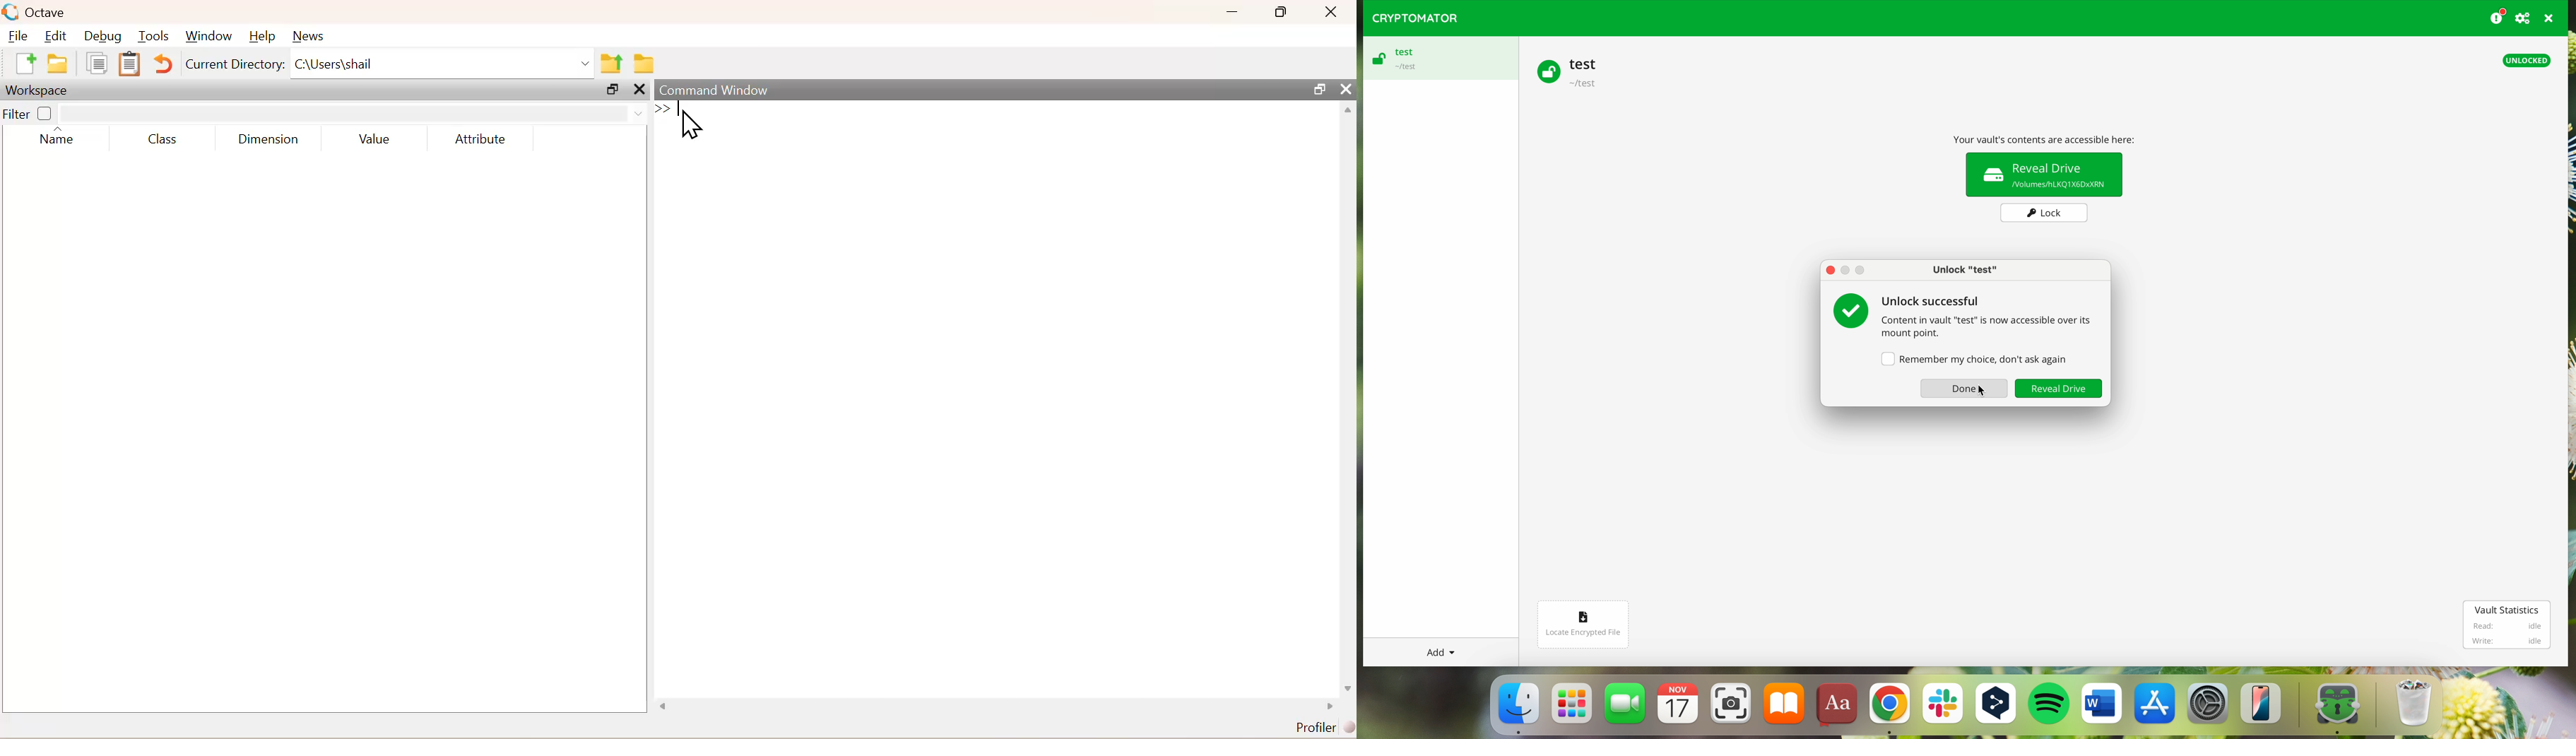 This screenshot has height=756, width=2576. I want to click on Profiler, so click(1318, 725).